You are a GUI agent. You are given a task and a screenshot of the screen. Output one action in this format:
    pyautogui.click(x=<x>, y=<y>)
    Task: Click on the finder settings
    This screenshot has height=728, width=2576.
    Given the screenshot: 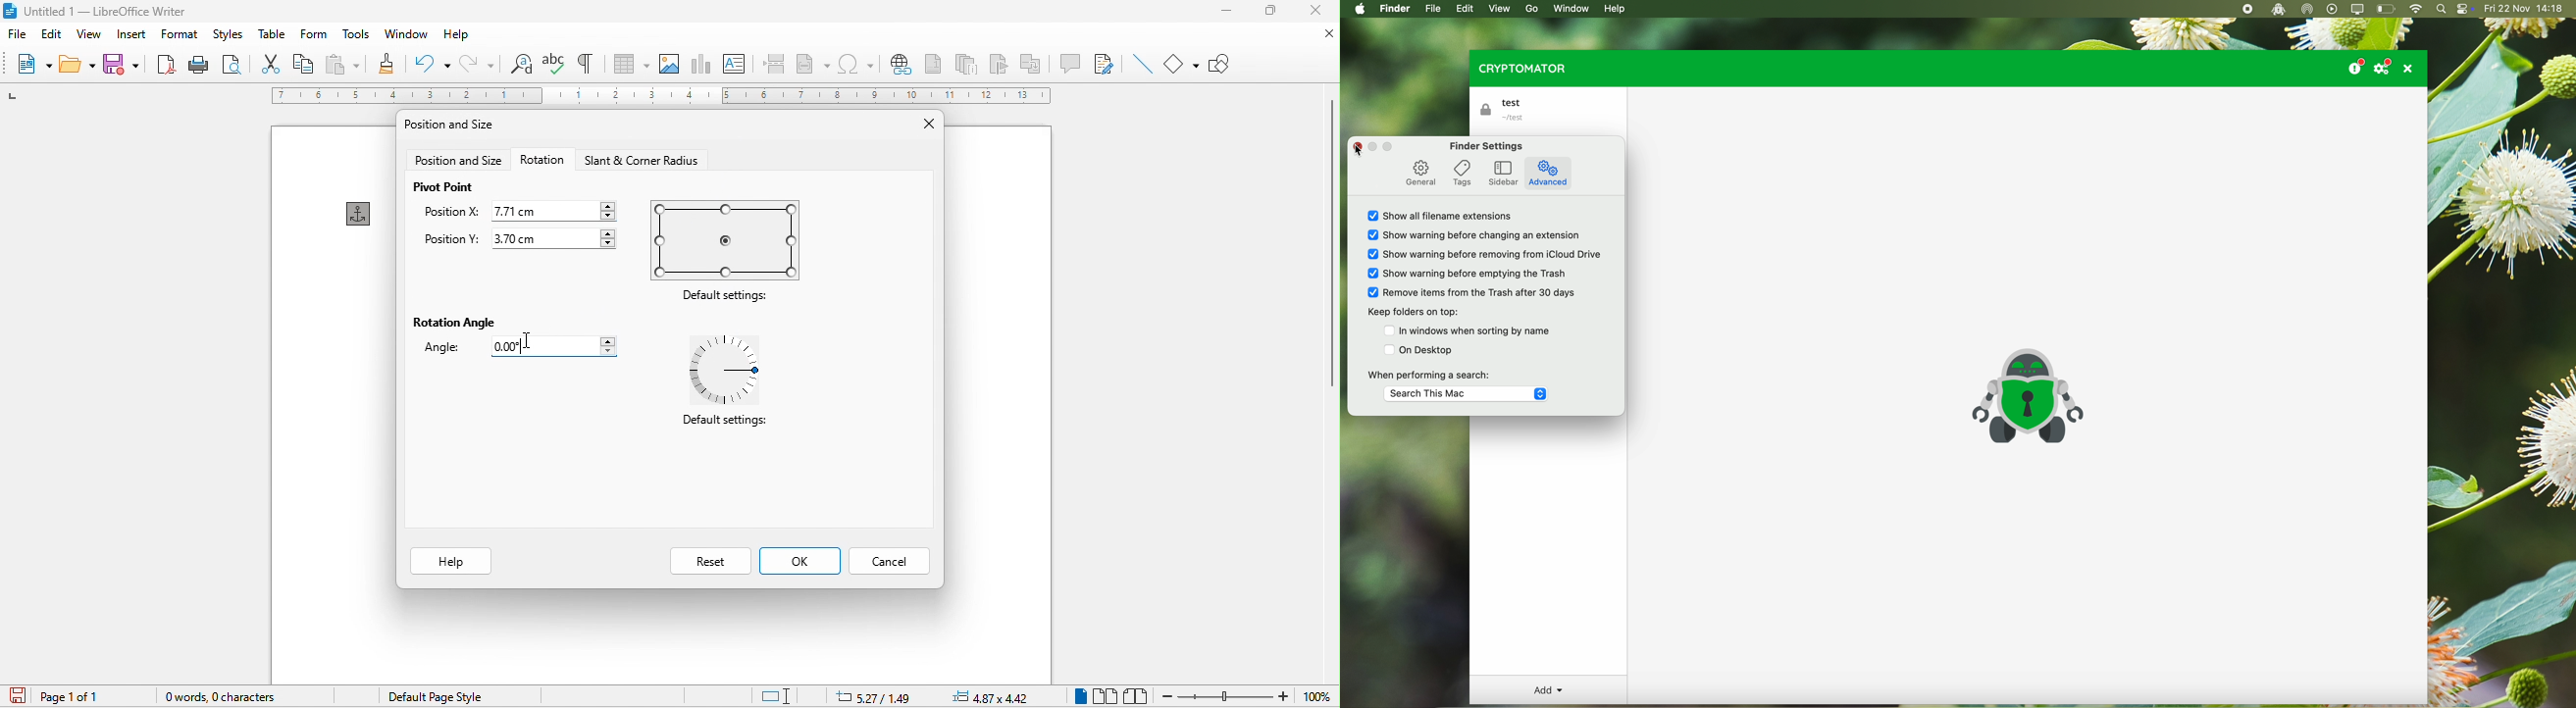 What is the action you would take?
    pyautogui.click(x=1488, y=146)
    